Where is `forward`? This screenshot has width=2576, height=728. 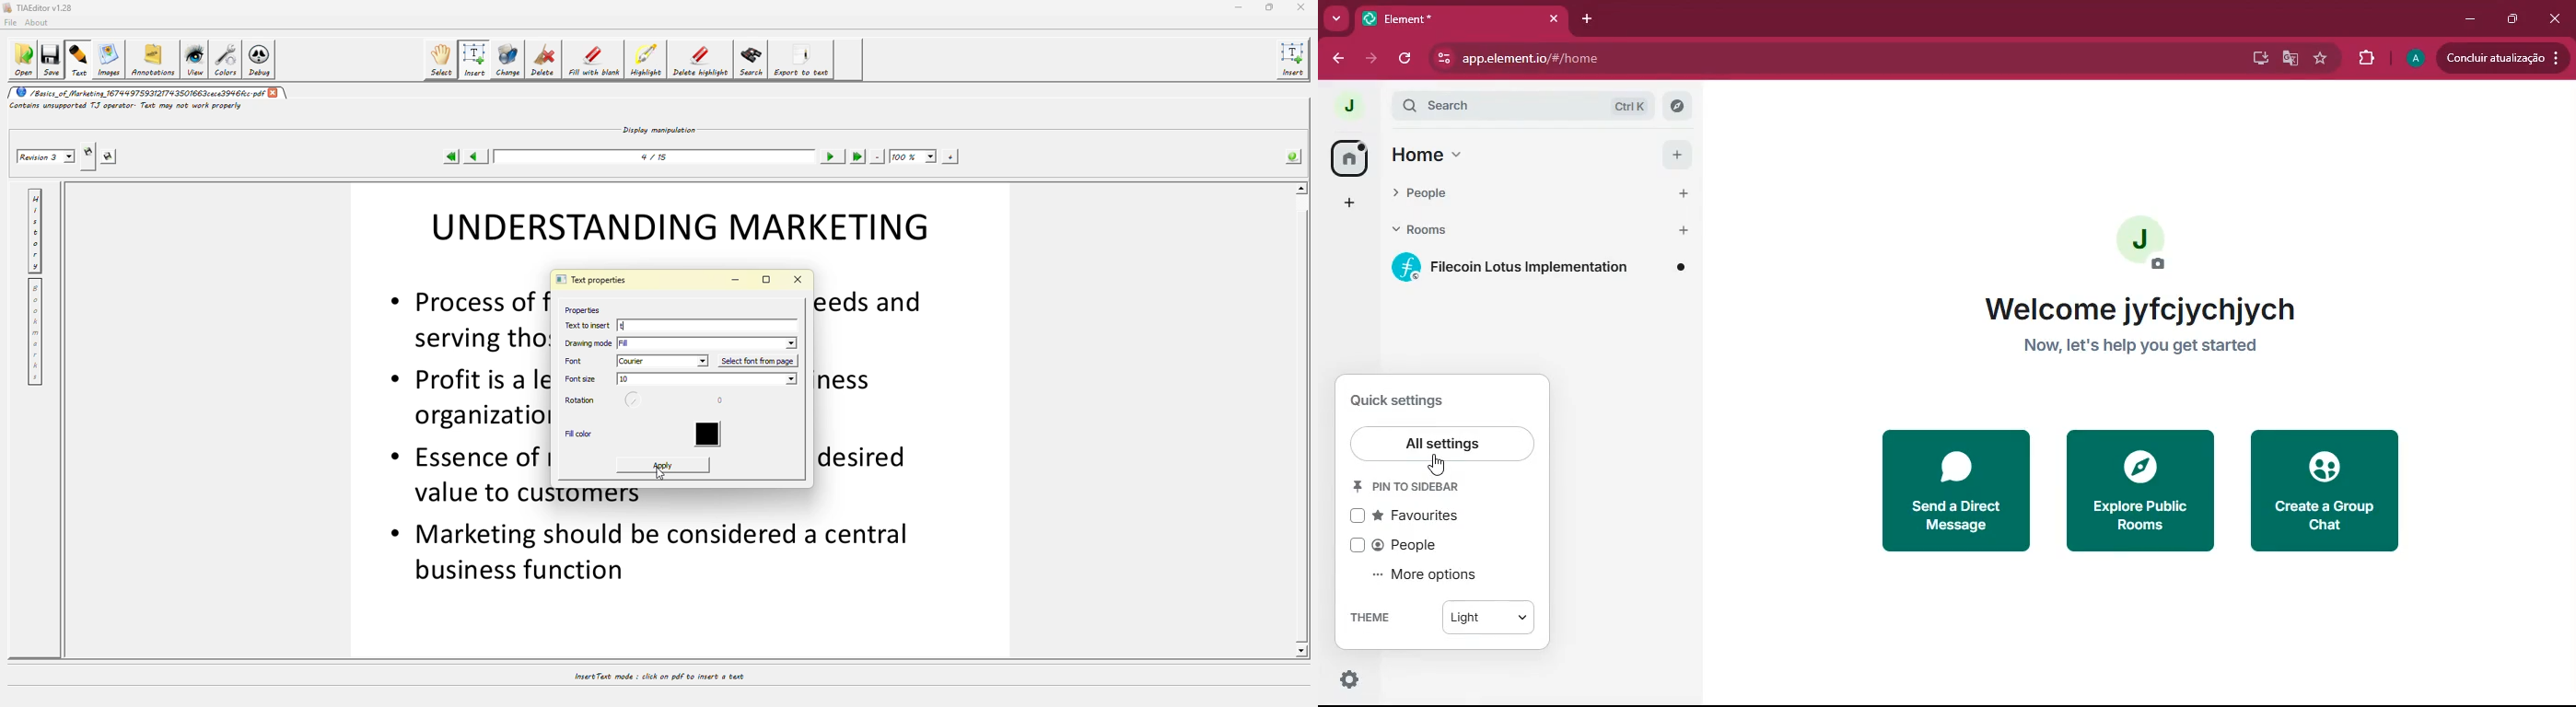 forward is located at coordinates (1374, 59).